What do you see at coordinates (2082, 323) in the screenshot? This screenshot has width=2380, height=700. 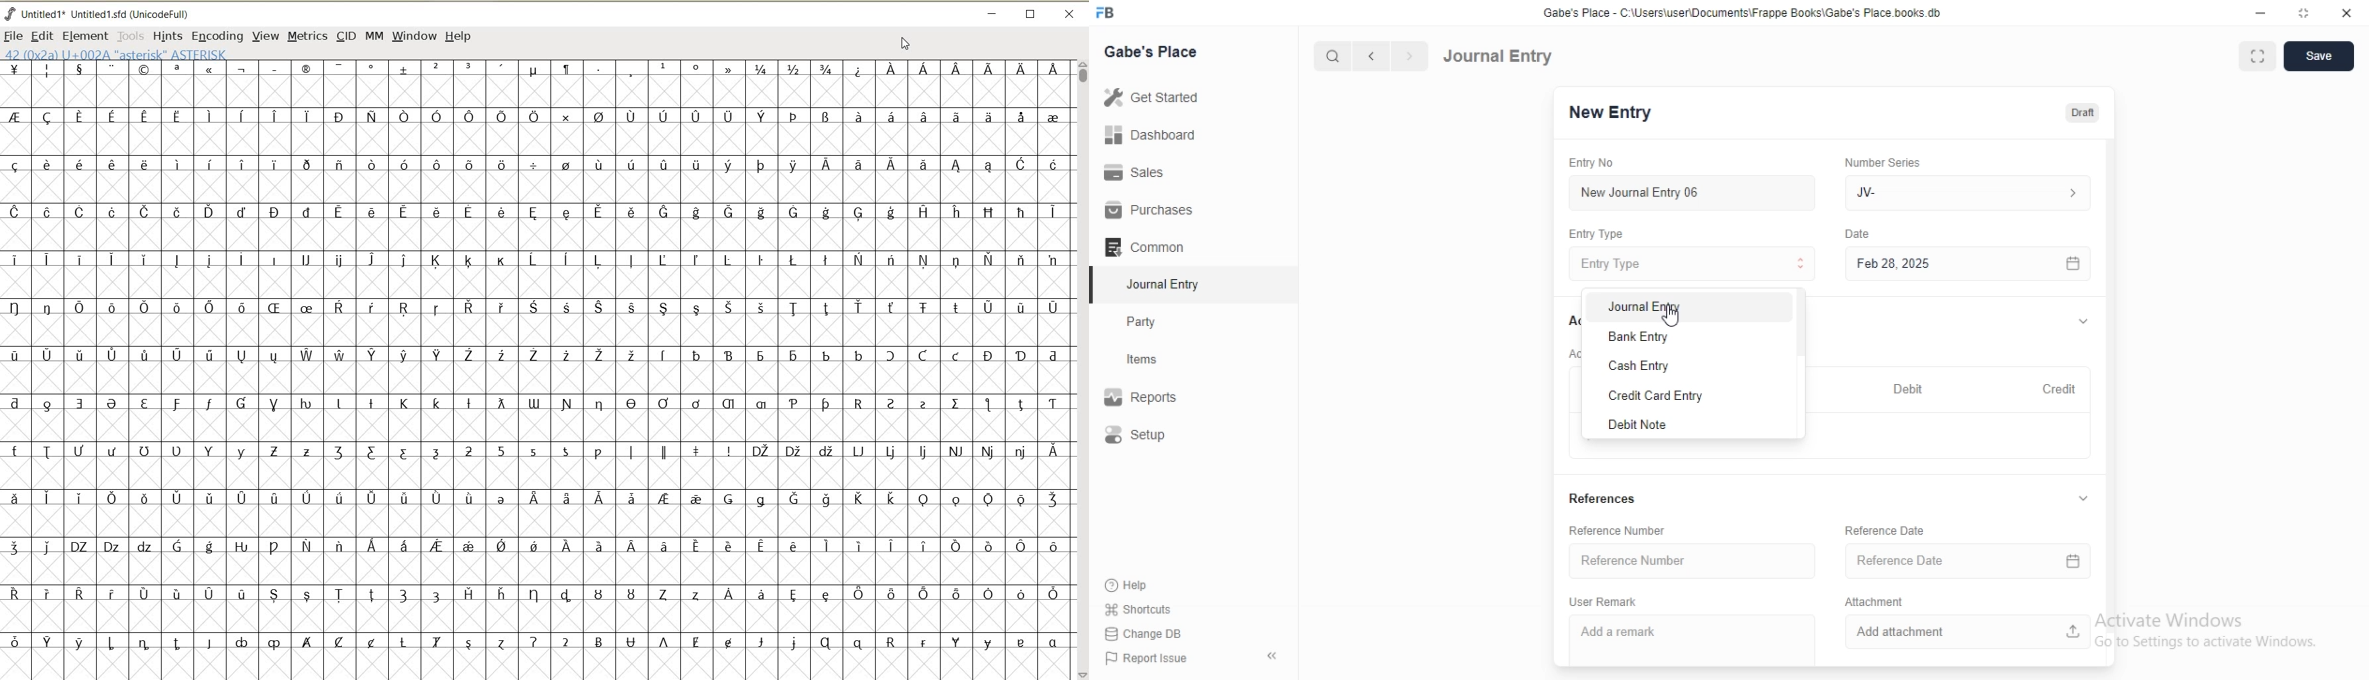 I see `collapse` at bounding box center [2082, 323].